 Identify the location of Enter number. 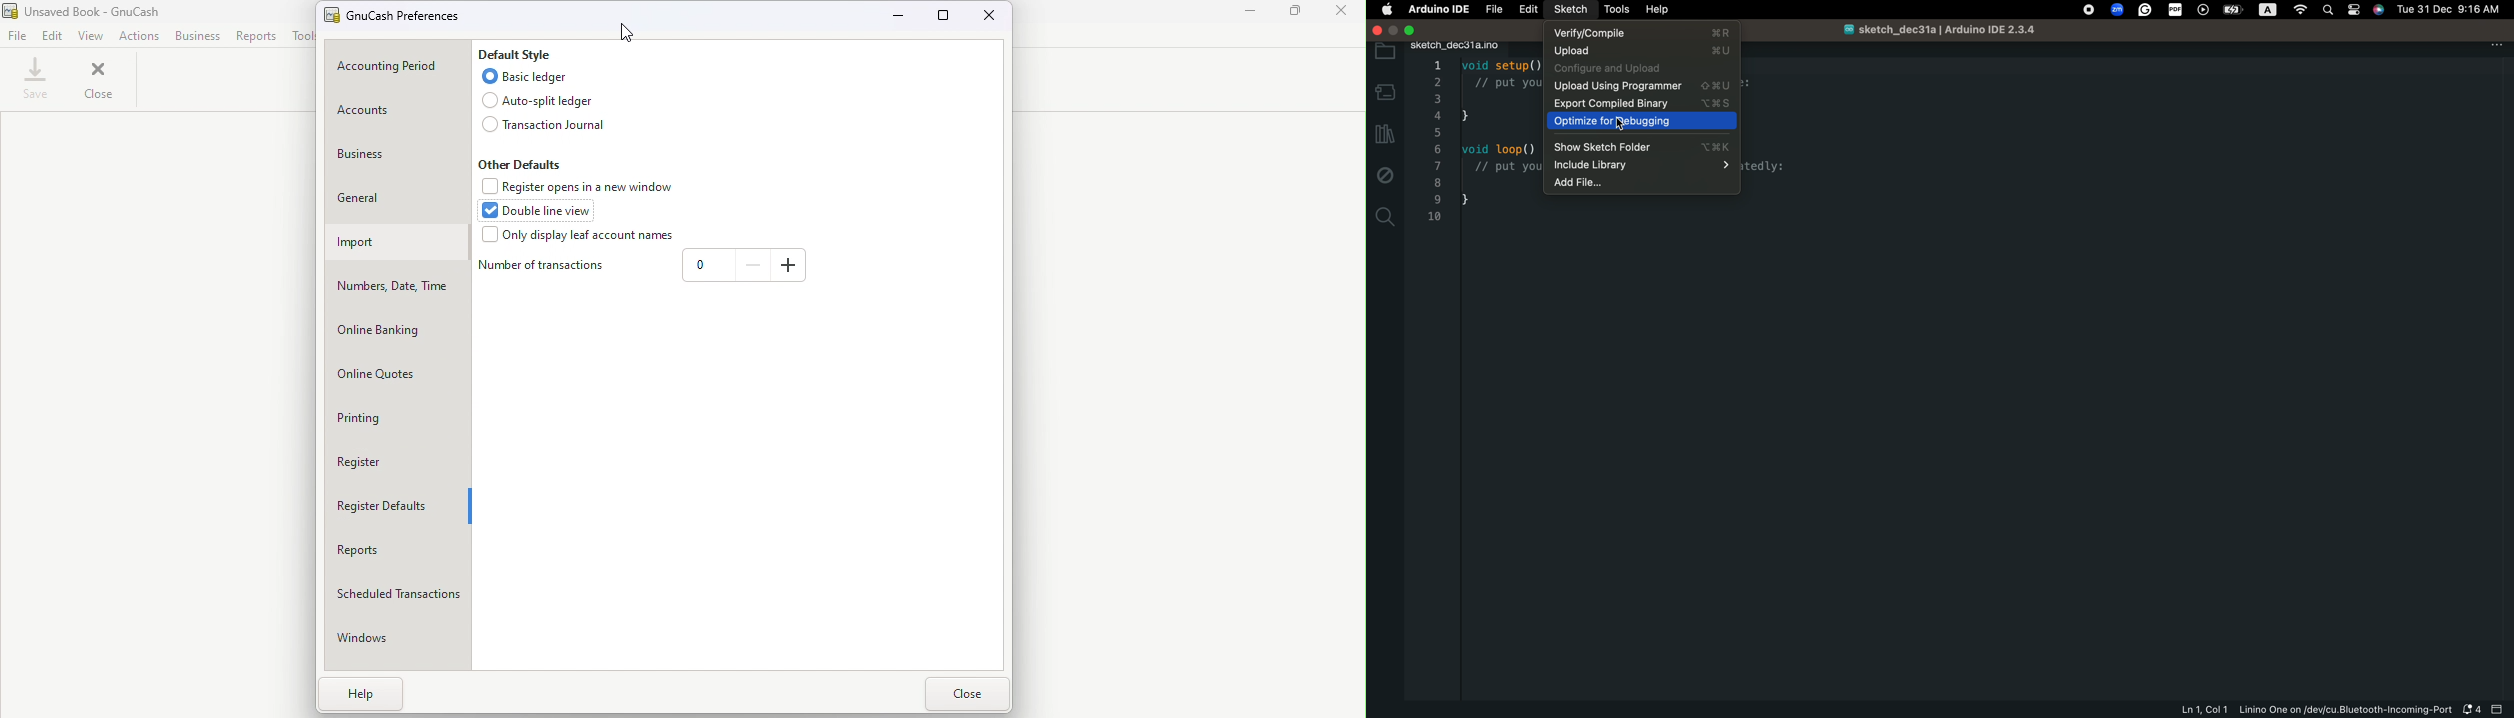
(705, 266).